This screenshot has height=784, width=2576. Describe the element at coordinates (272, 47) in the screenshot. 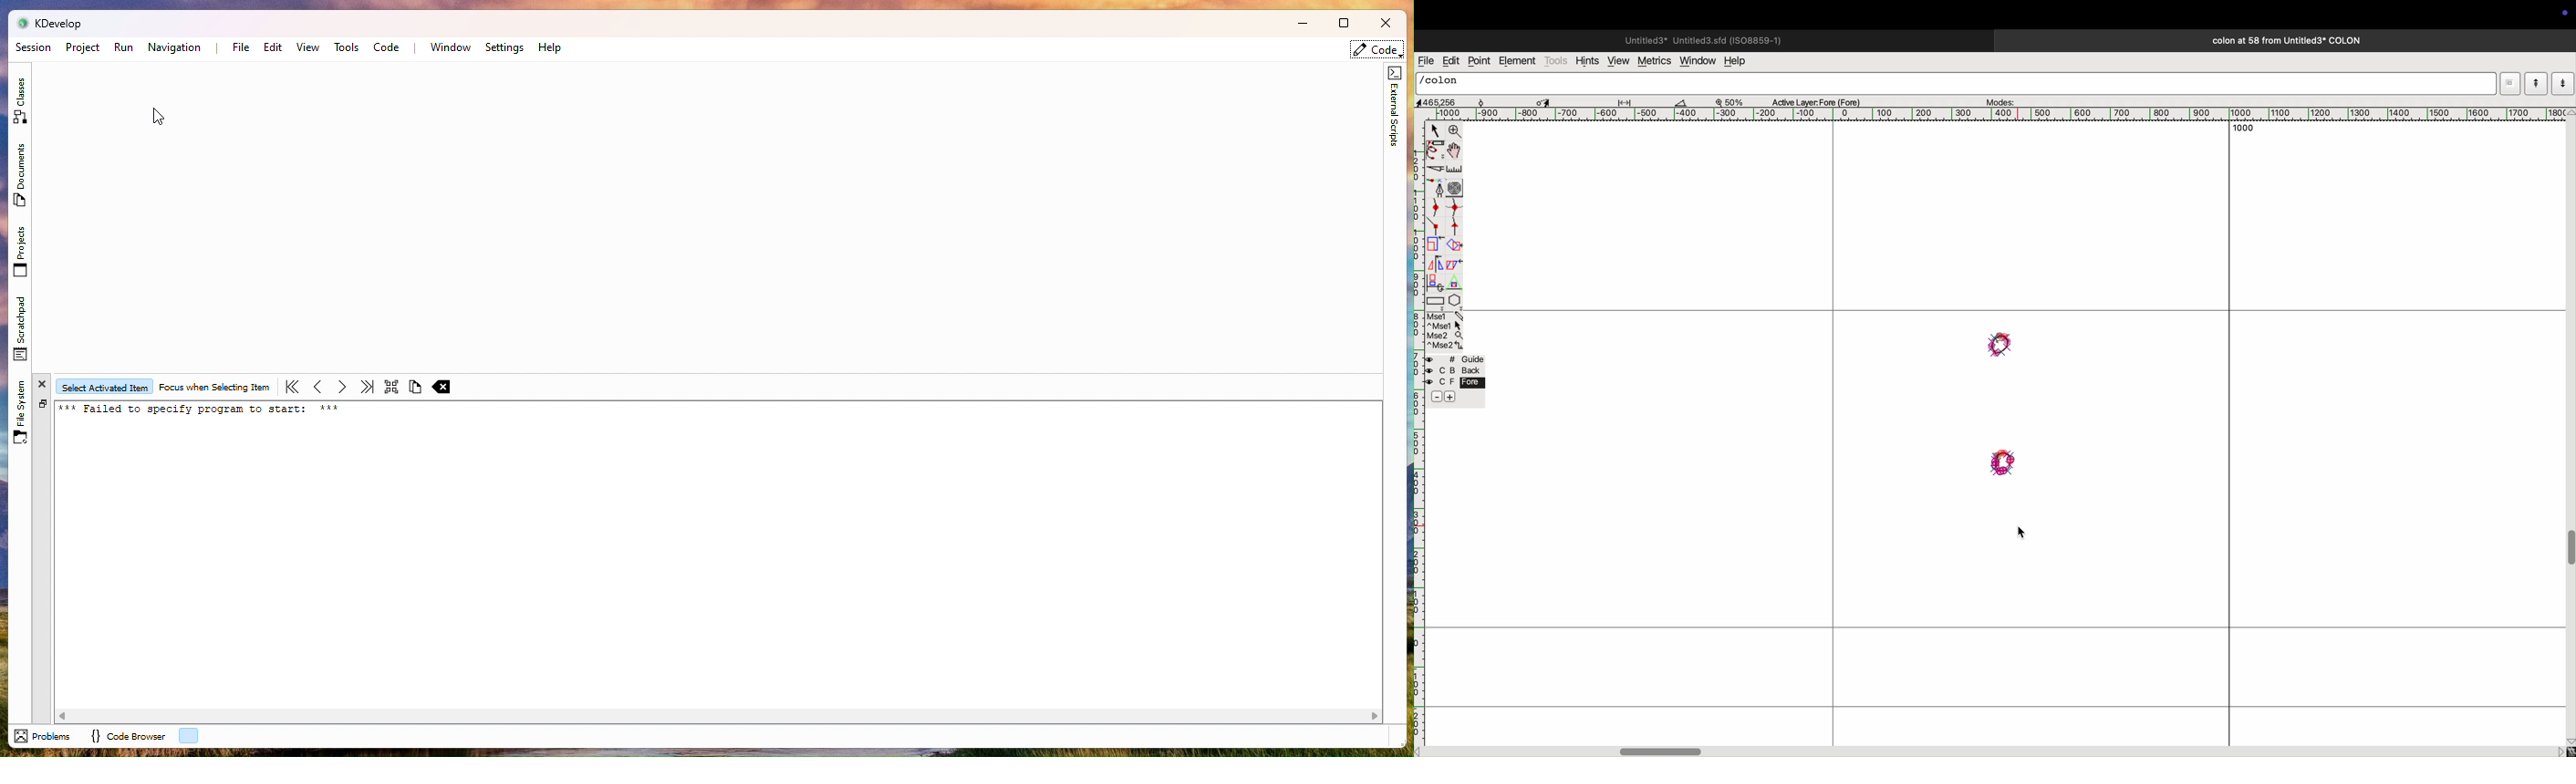

I see `Edit` at that location.